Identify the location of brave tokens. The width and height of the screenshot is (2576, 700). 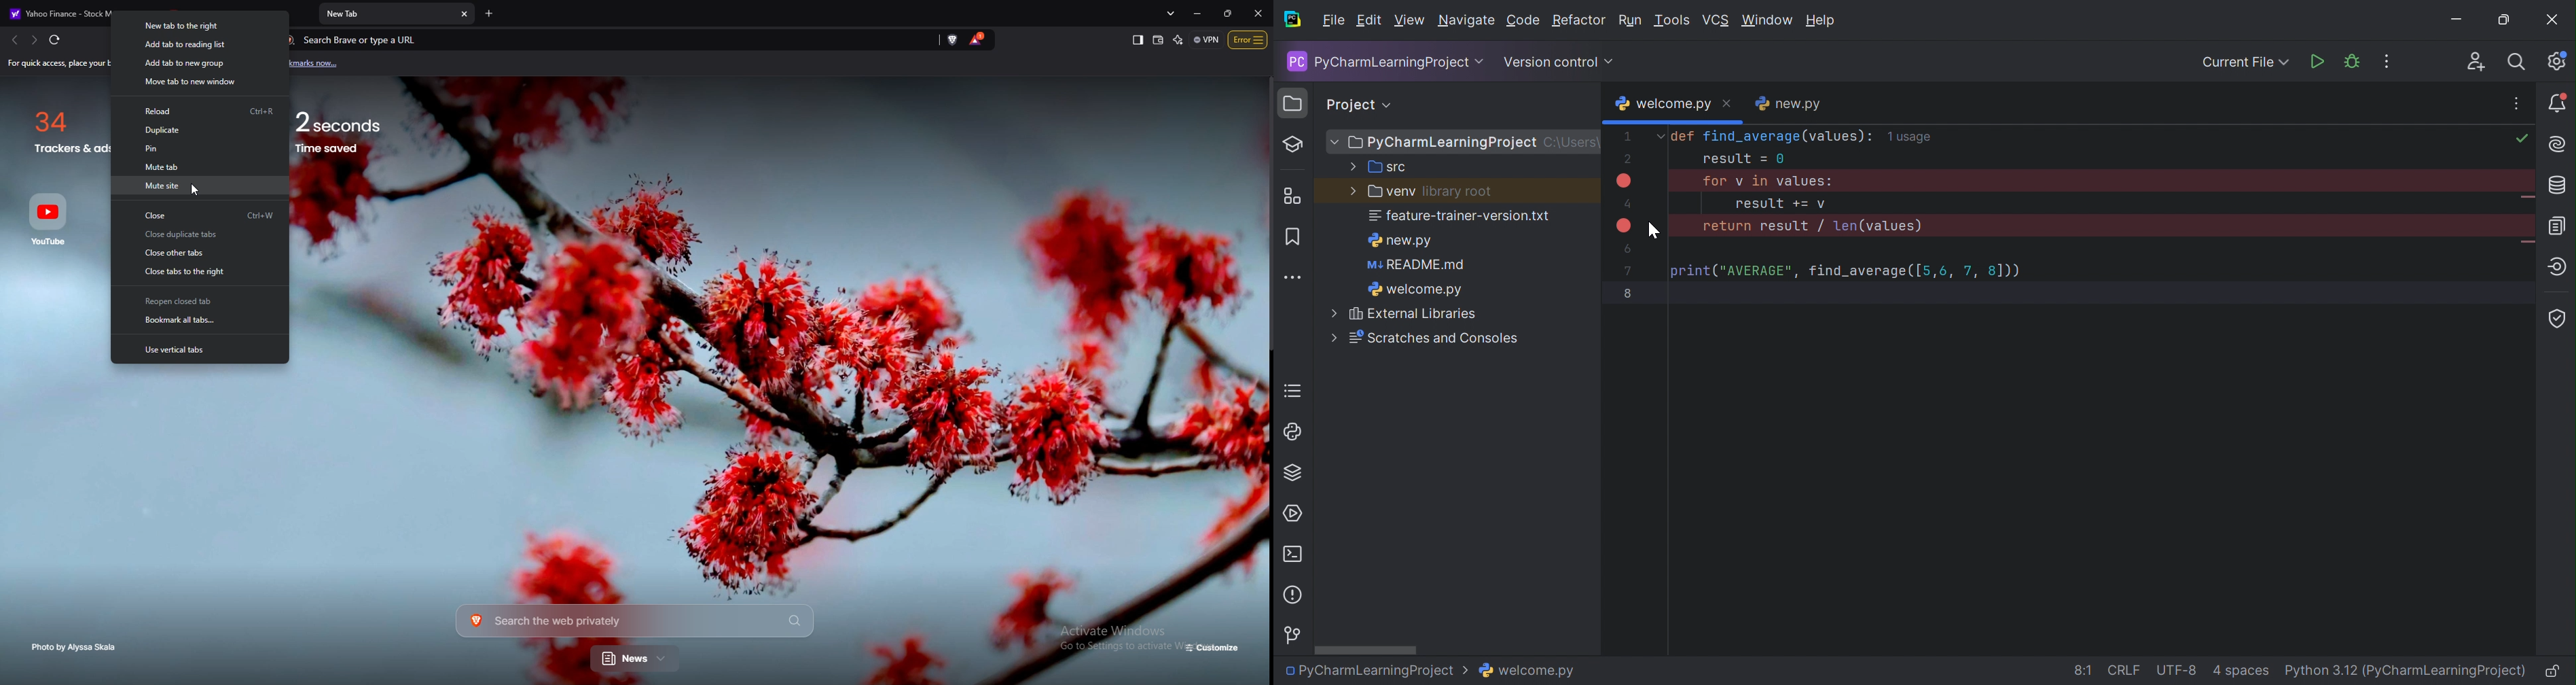
(978, 39).